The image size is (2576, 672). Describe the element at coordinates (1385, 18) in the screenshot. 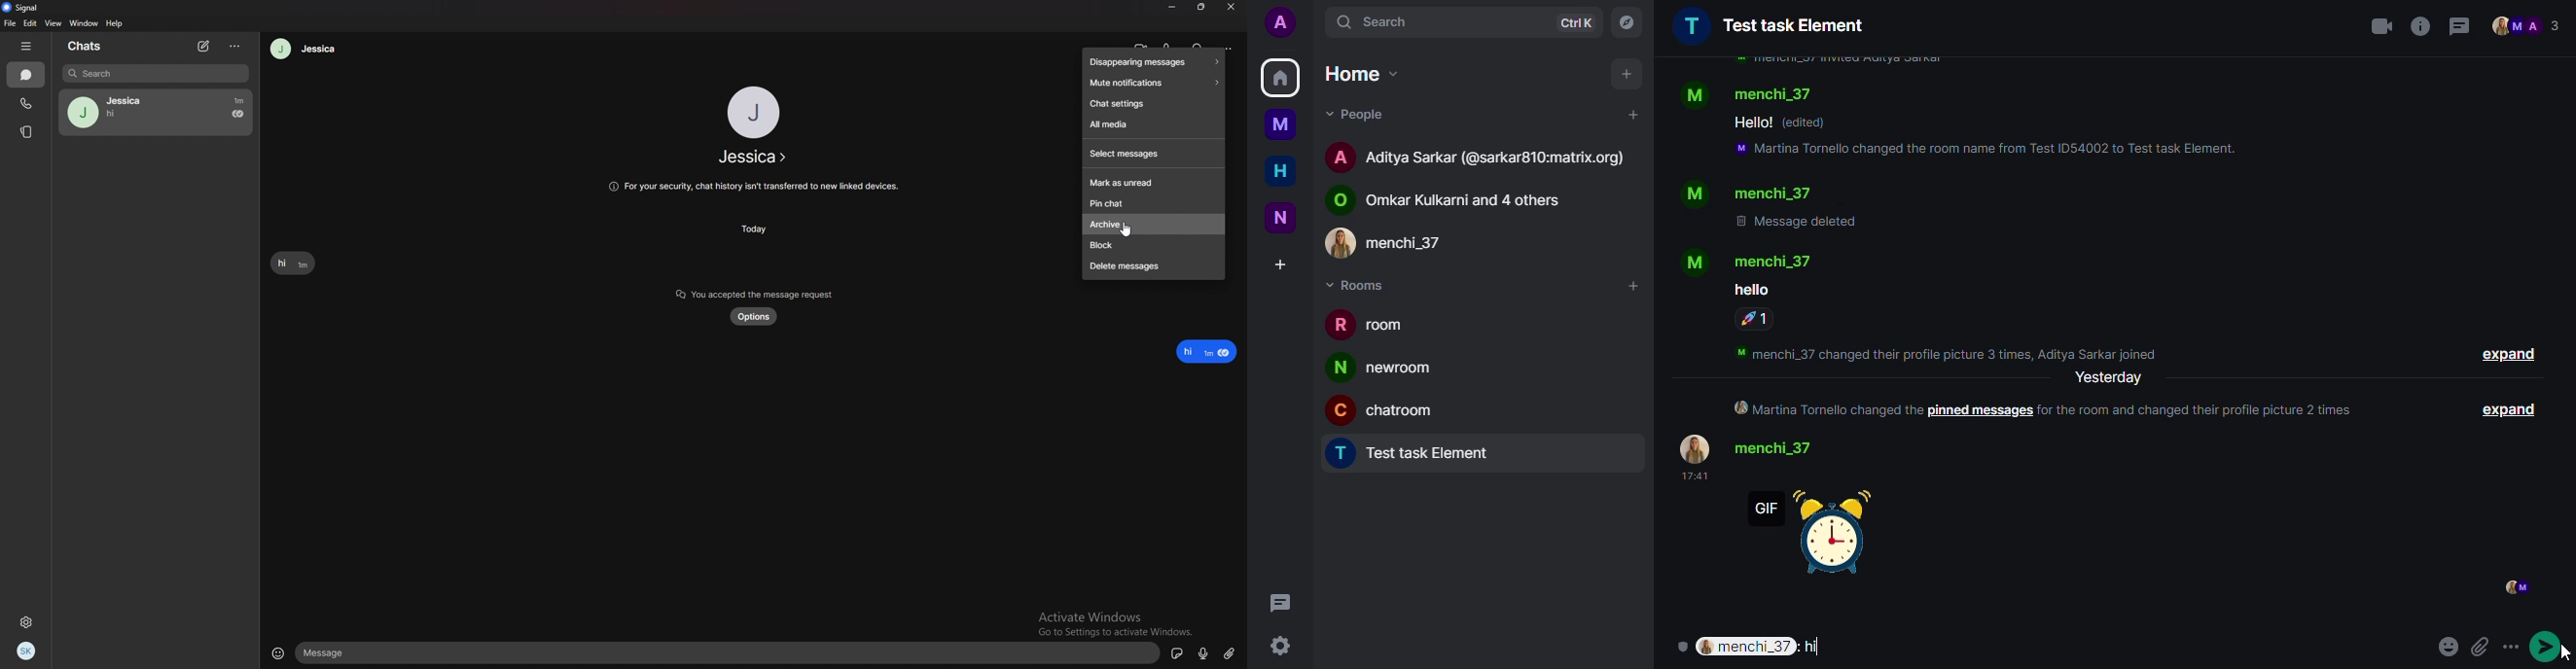

I see `search` at that location.